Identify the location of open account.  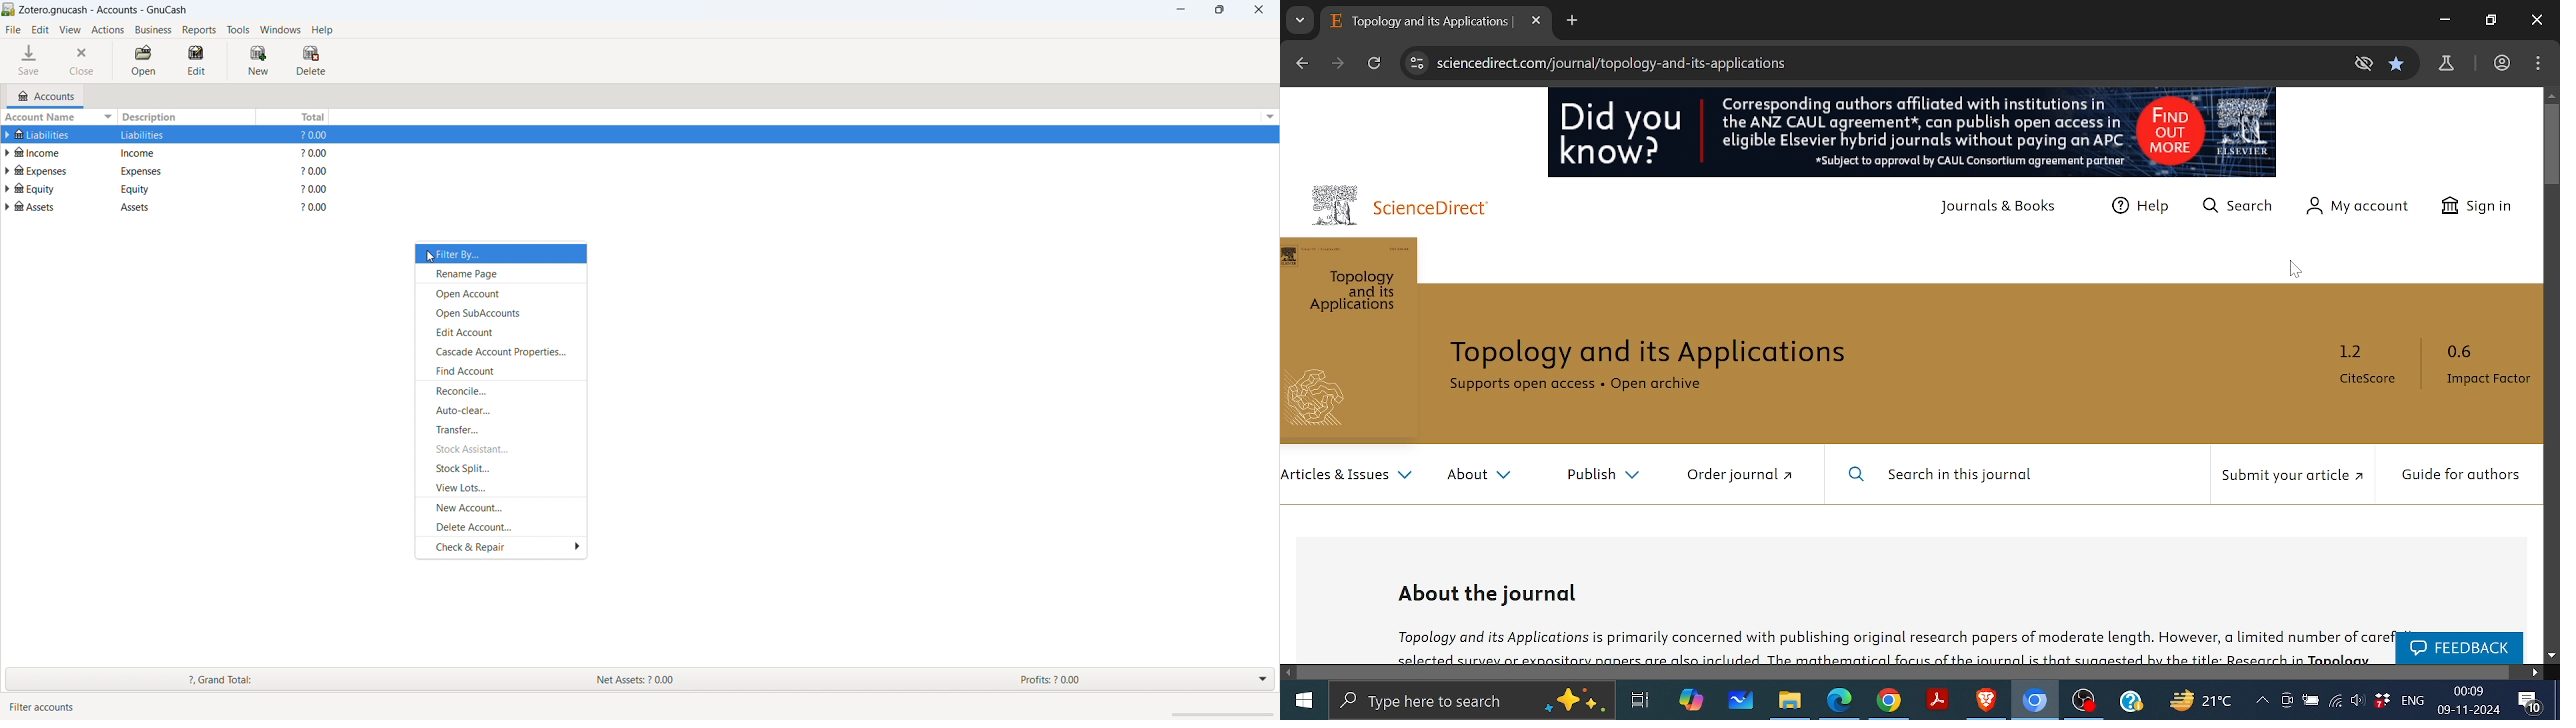
(500, 294).